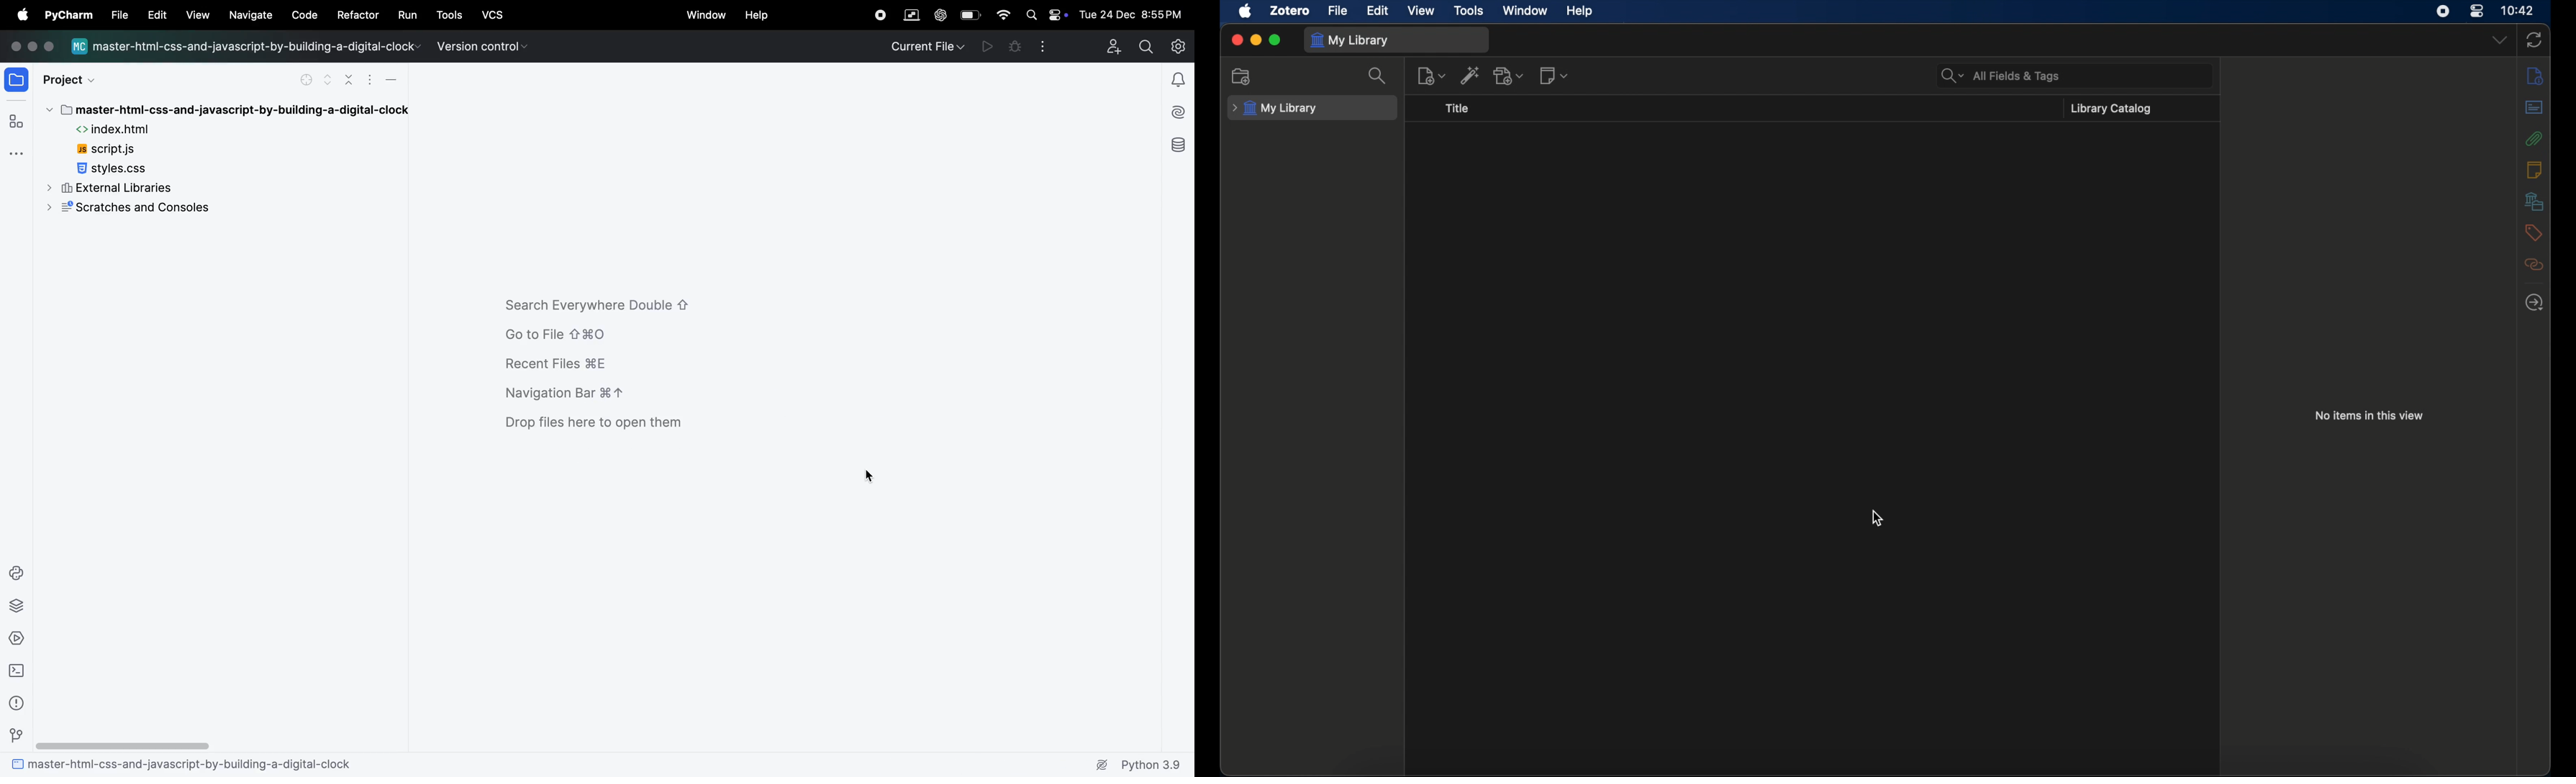 This screenshot has height=784, width=2576. What do you see at coordinates (18, 673) in the screenshot?
I see `terminal` at bounding box center [18, 673].